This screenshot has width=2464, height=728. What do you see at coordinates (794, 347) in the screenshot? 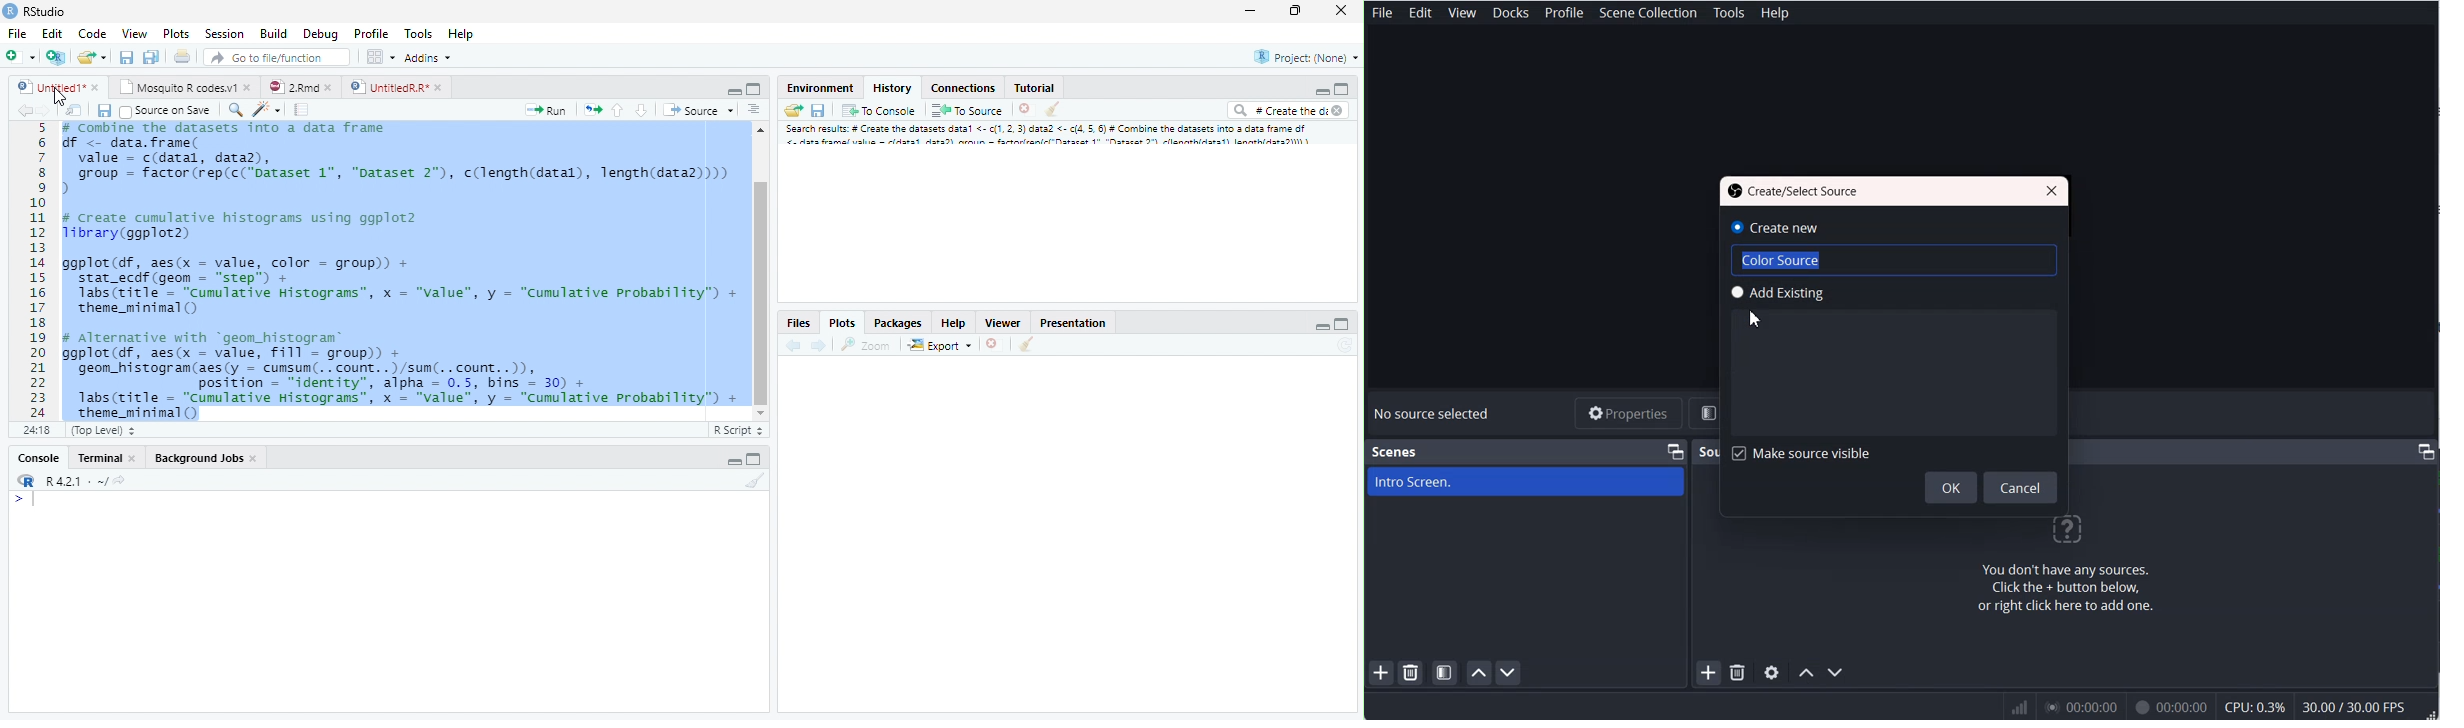
I see `back` at bounding box center [794, 347].